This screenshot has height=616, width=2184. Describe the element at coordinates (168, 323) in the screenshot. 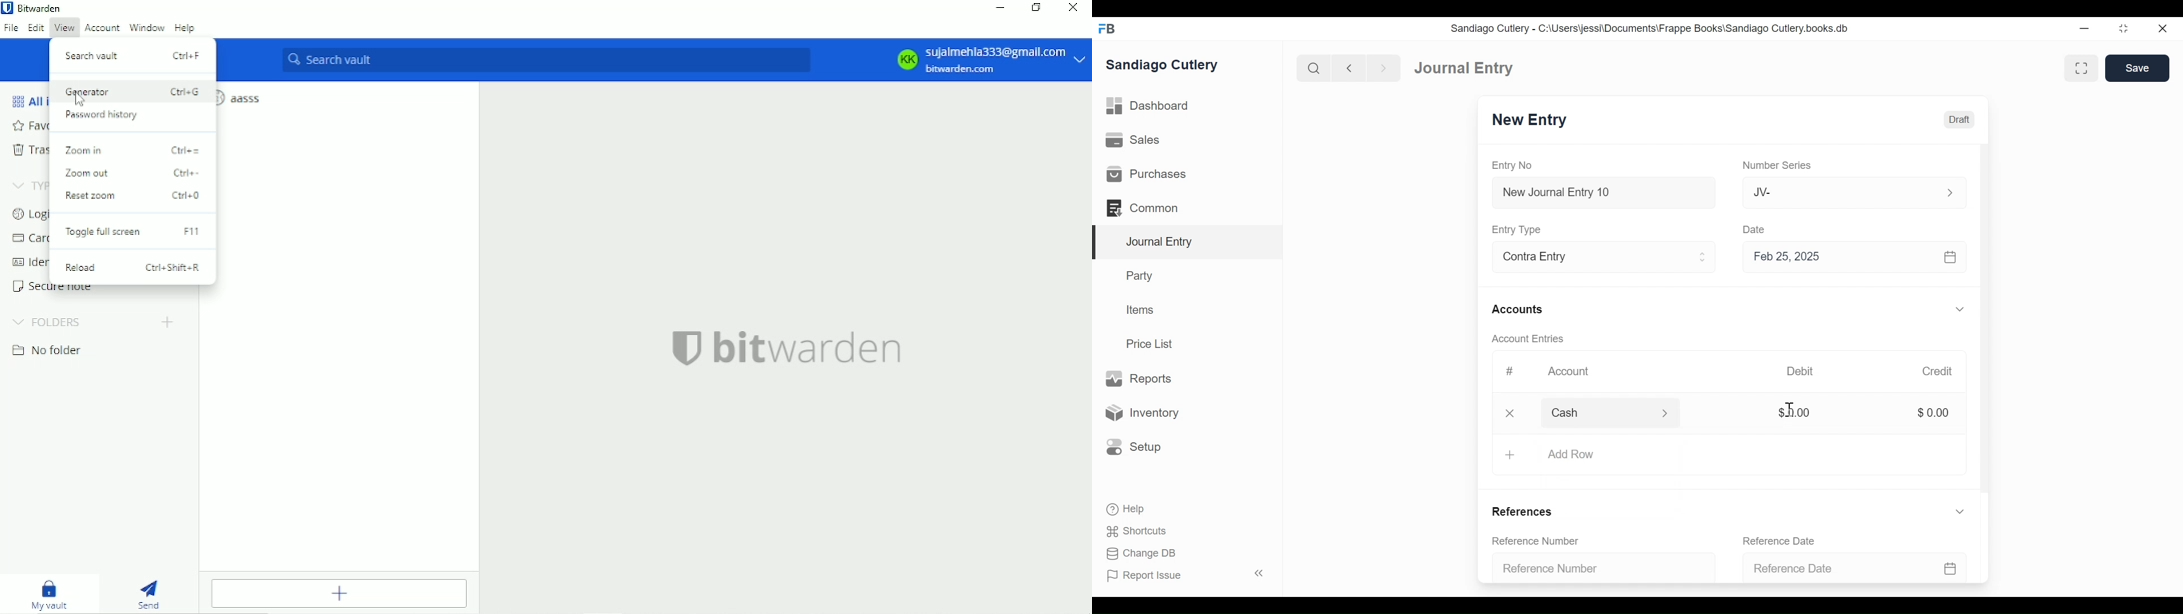

I see `Create folder` at that location.